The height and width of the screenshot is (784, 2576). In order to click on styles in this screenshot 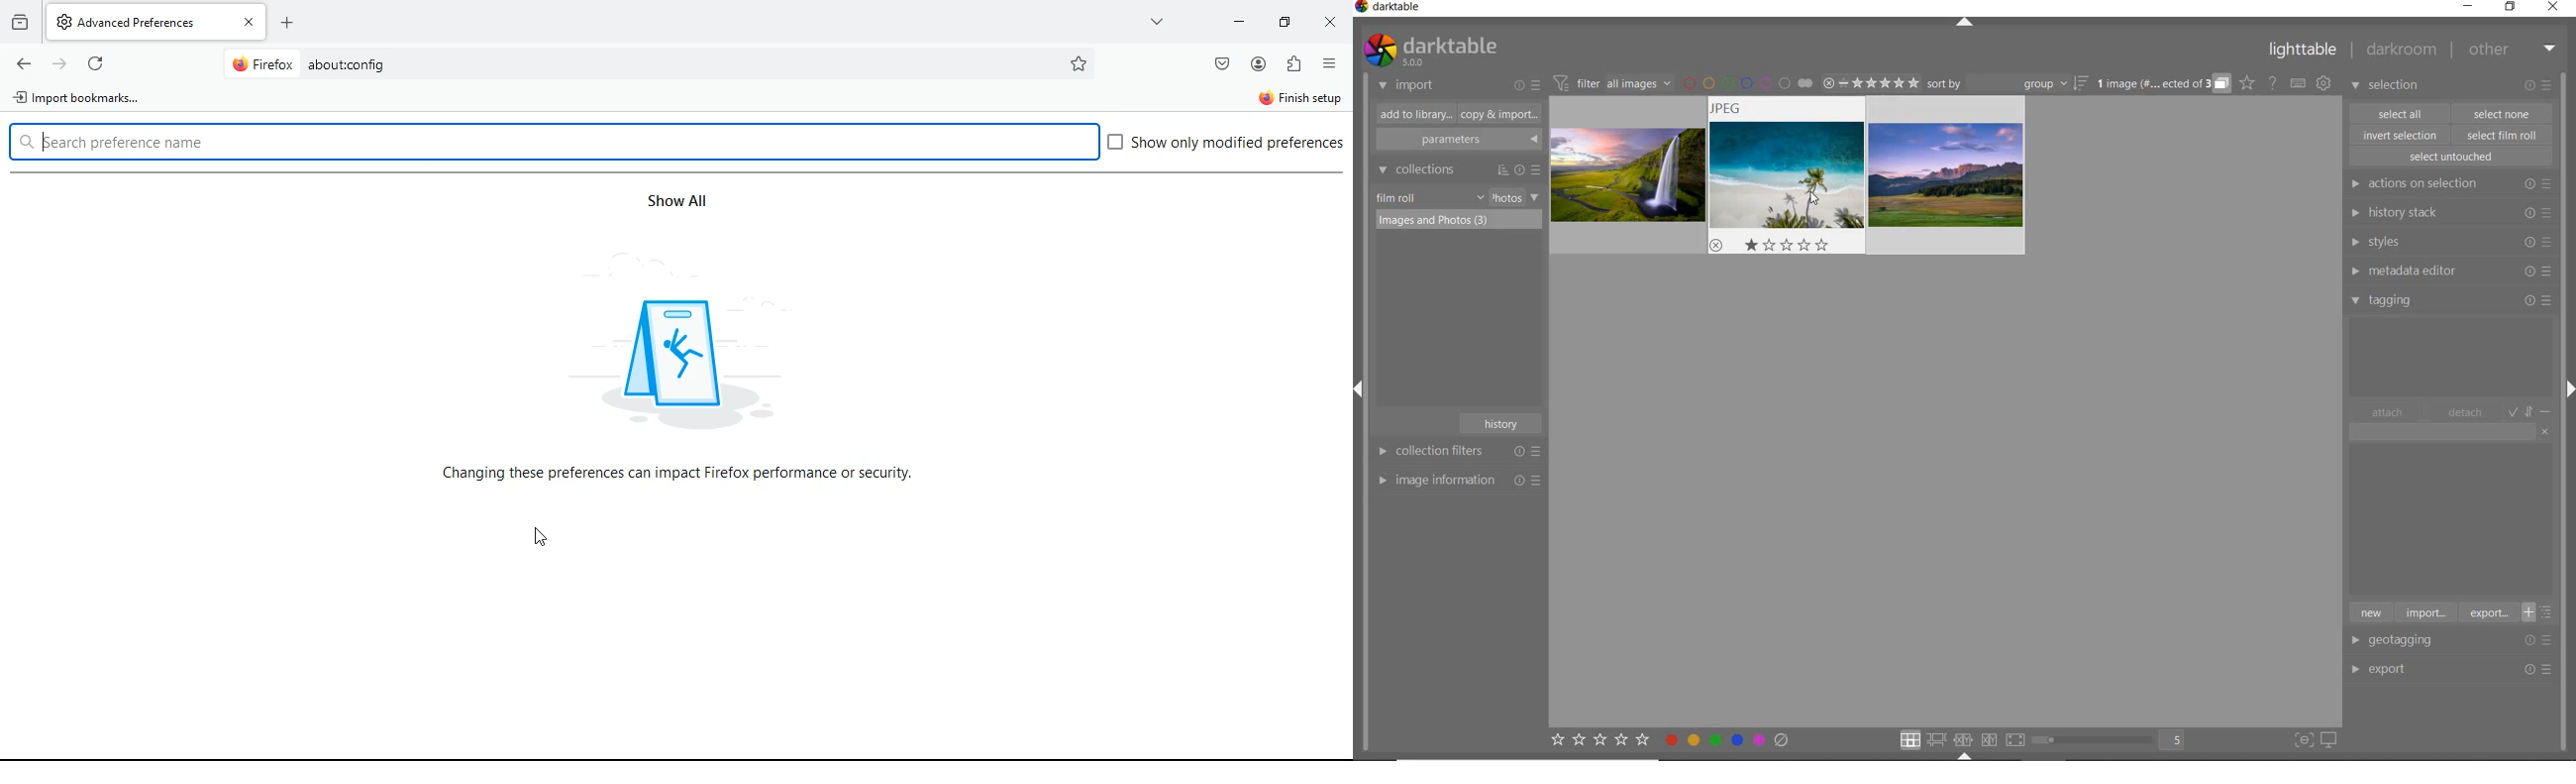, I will do `click(2450, 243)`.